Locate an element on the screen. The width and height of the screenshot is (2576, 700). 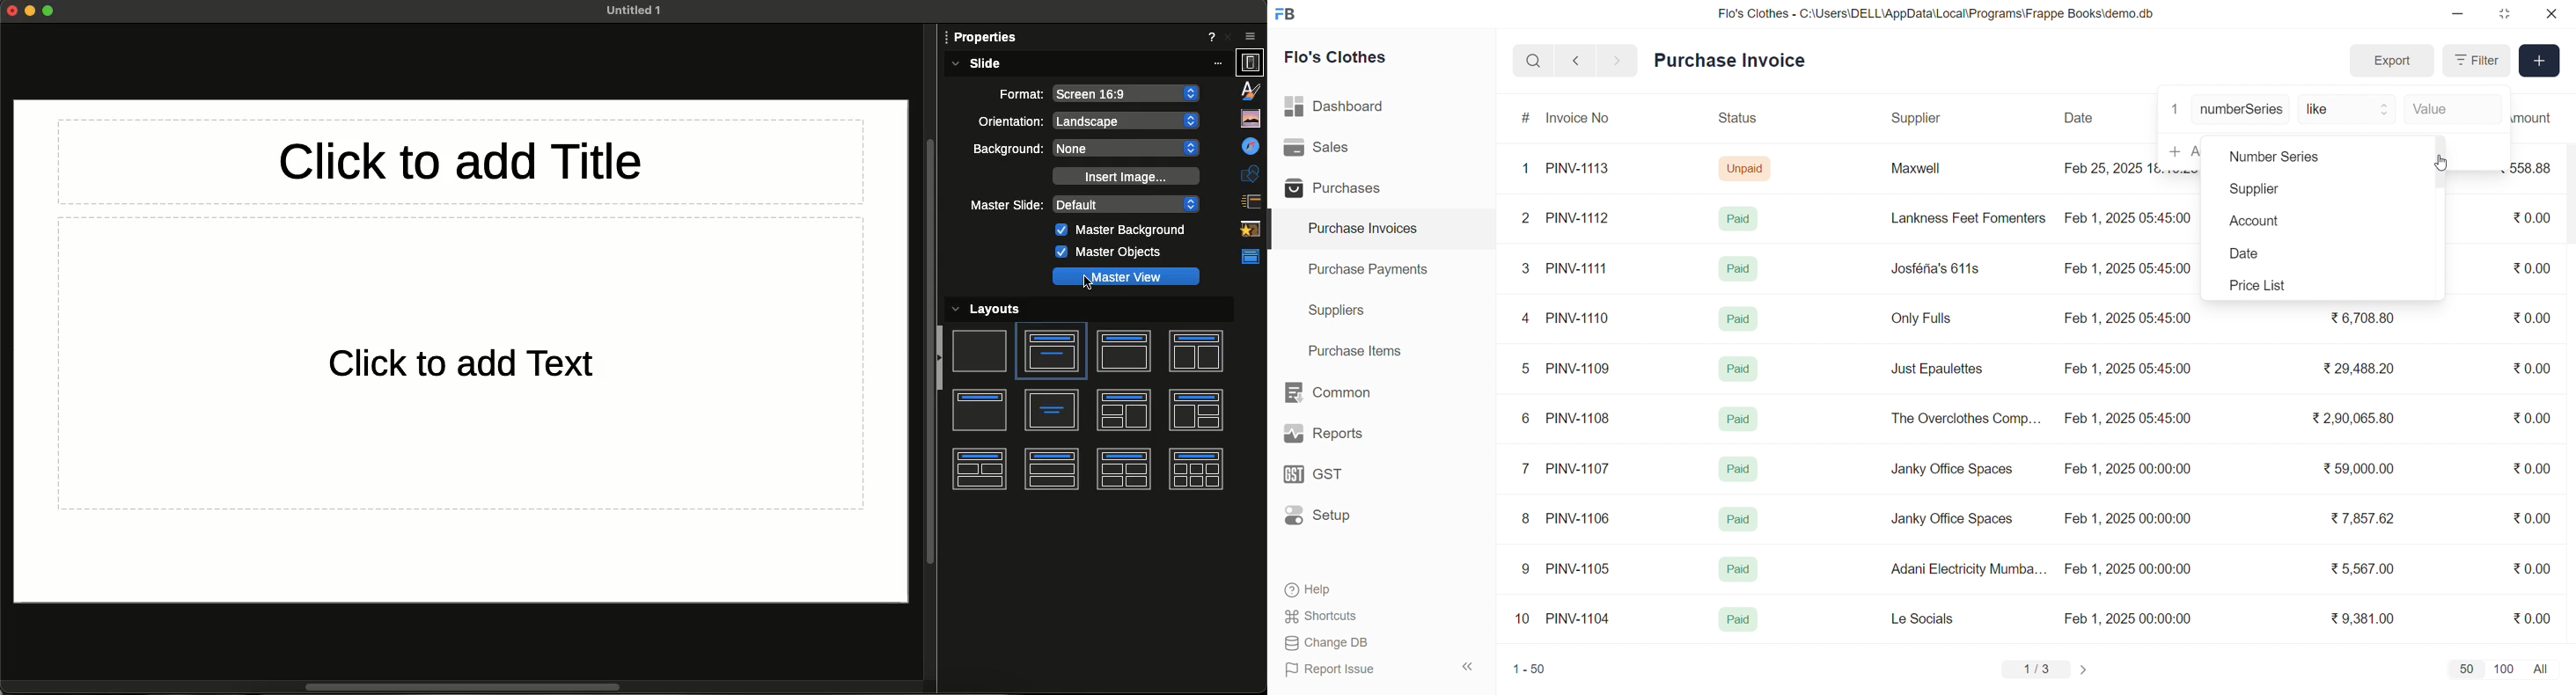
Lankness Feet Fomenters is located at coordinates (1960, 218).